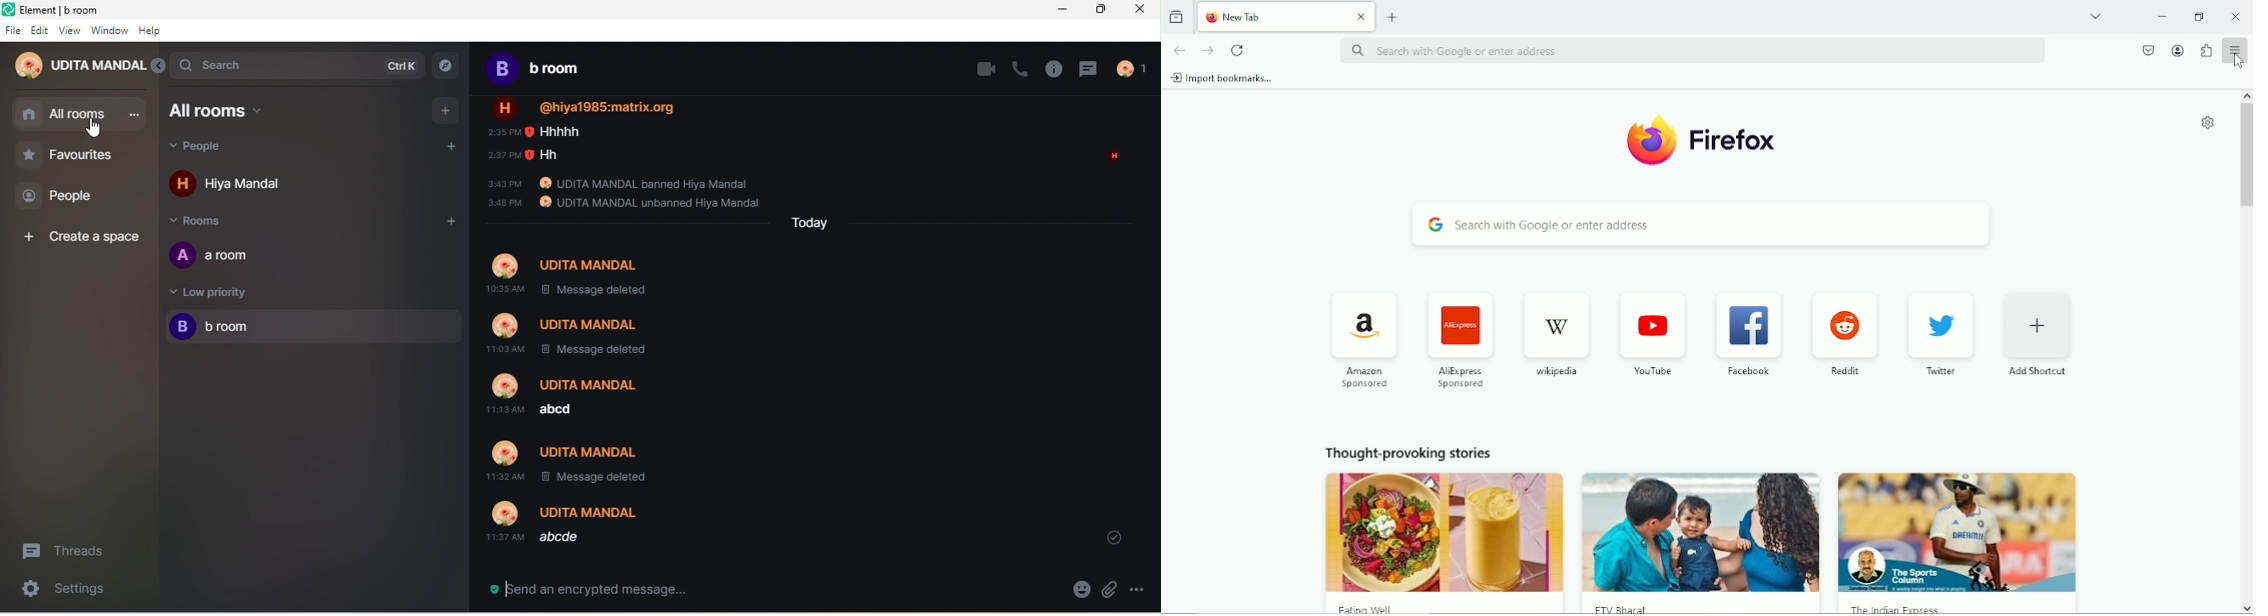 The width and height of the screenshot is (2268, 616). I want to click on voice call, so click(1016, 67).